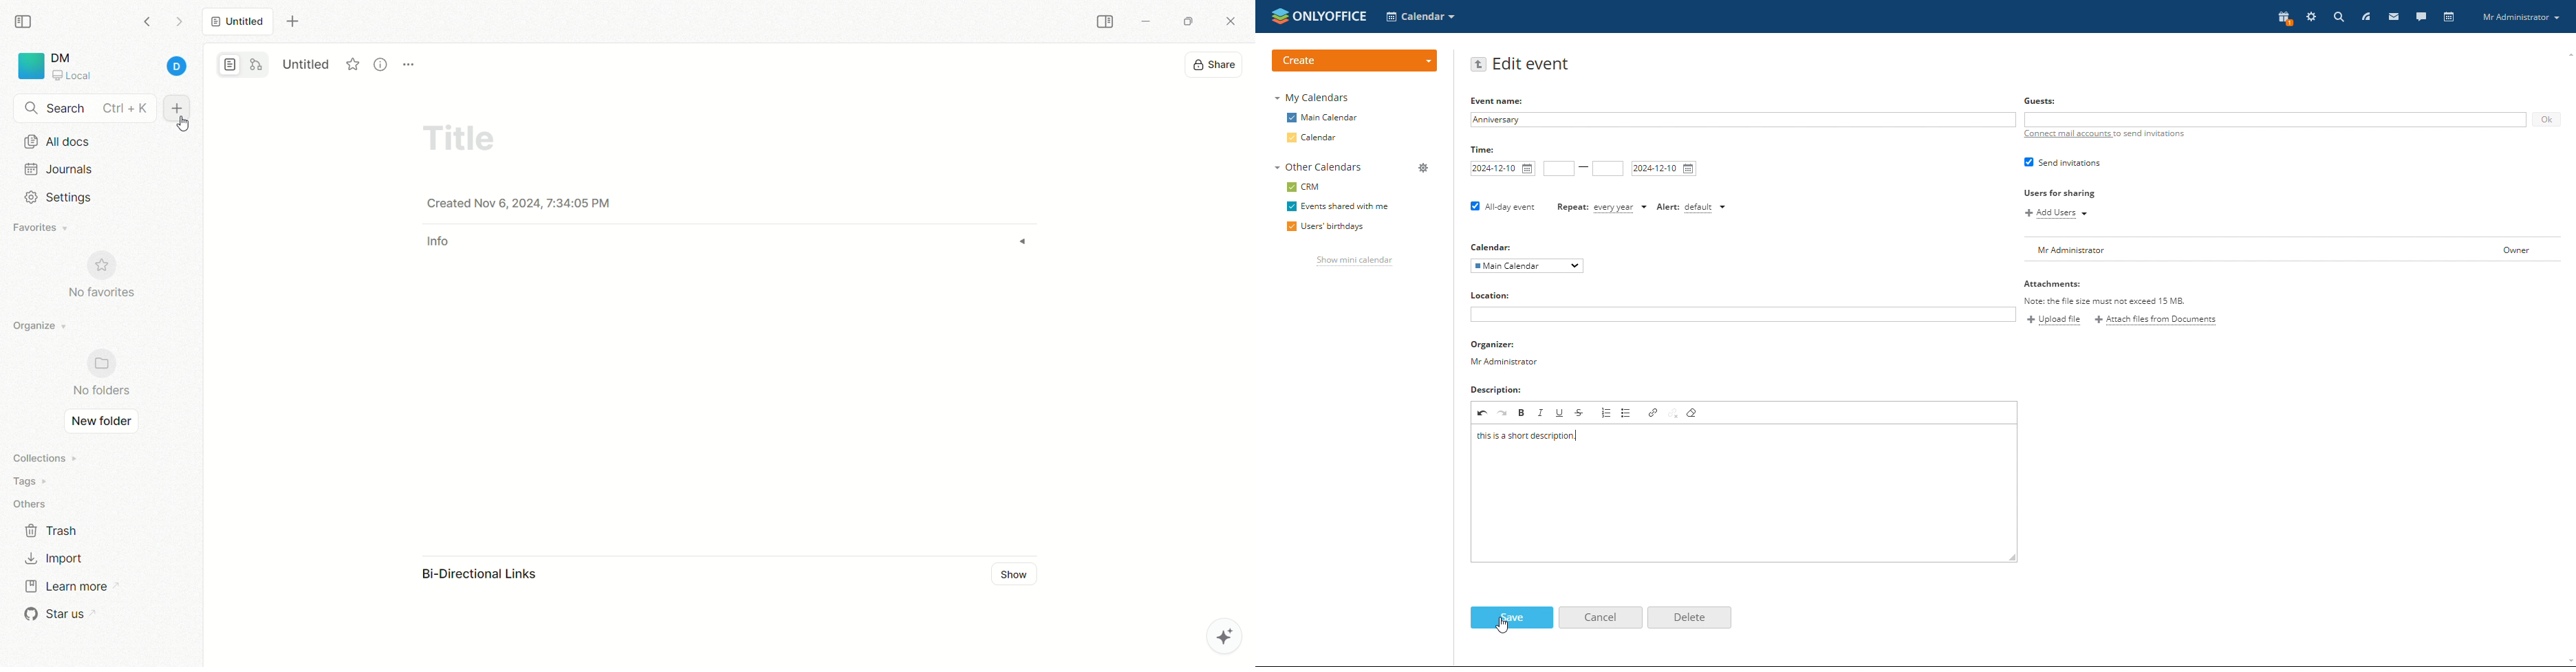 This screenshot has width=2576, height=672. What do you see at coordinates (491, 576) in the screenshot?
I see `bi-directional link` at bounding box center [491, 576].